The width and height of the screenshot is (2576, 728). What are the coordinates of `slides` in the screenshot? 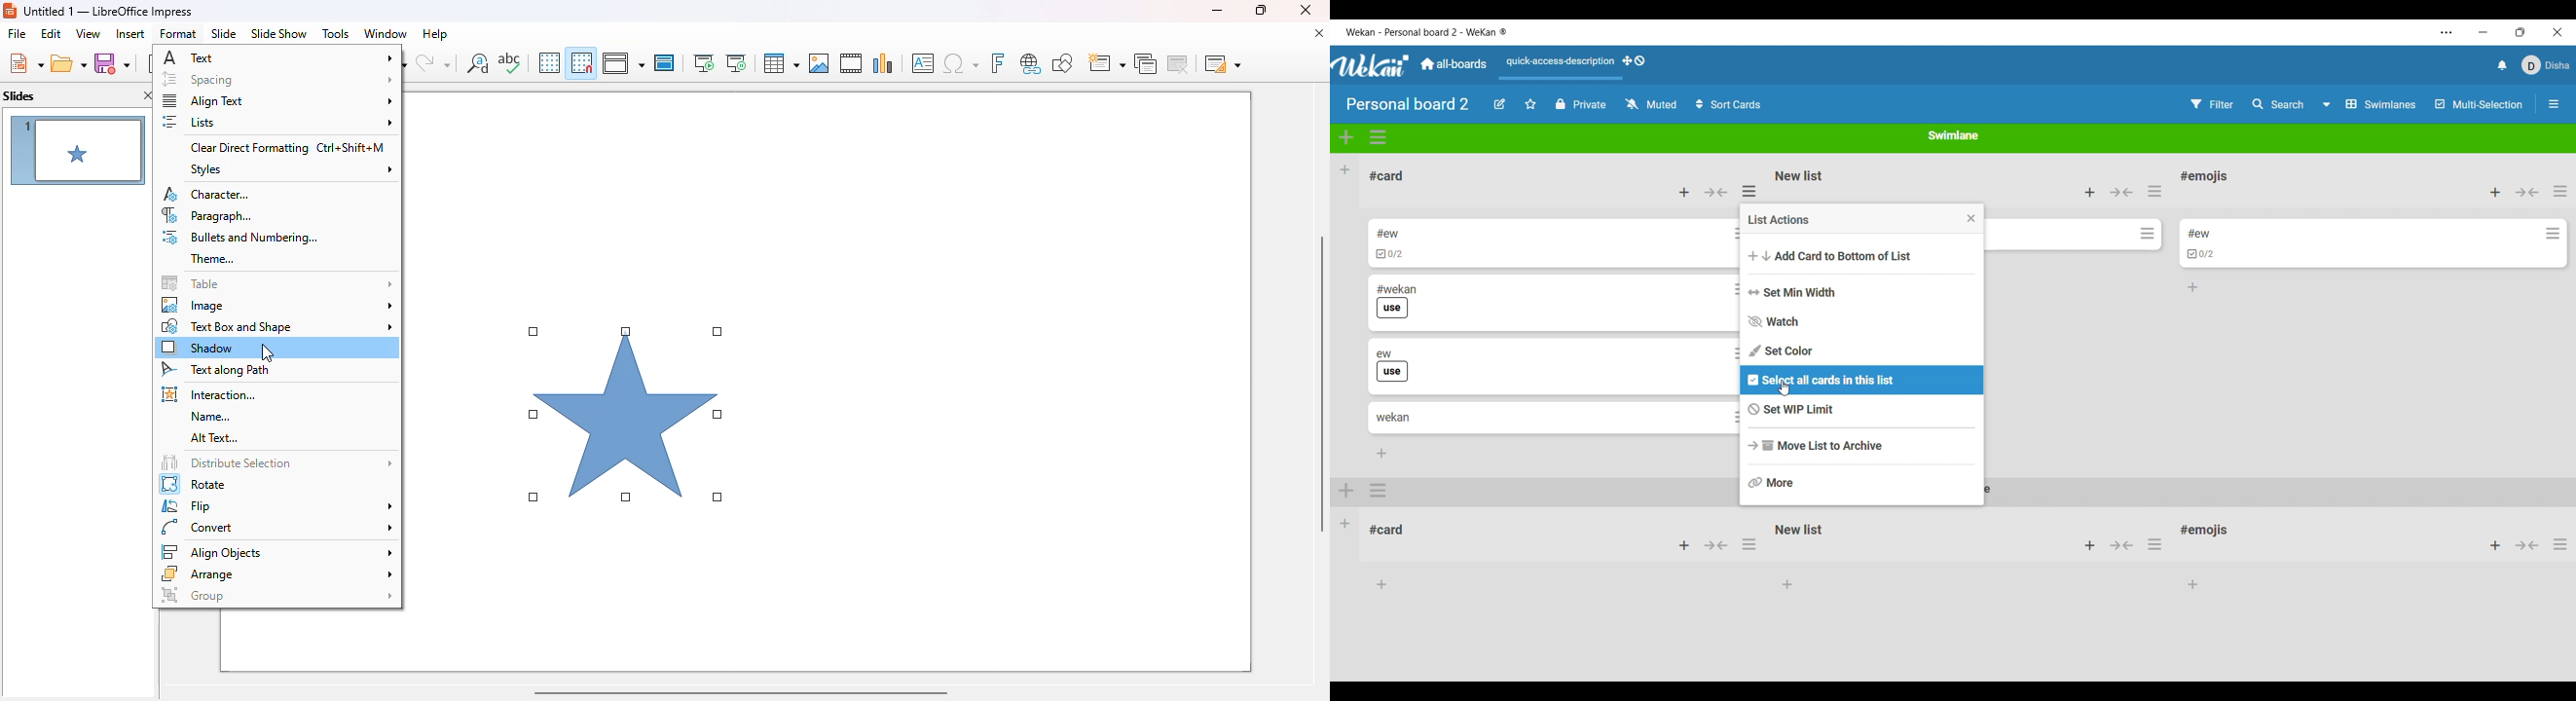 It's located at (19, 96).